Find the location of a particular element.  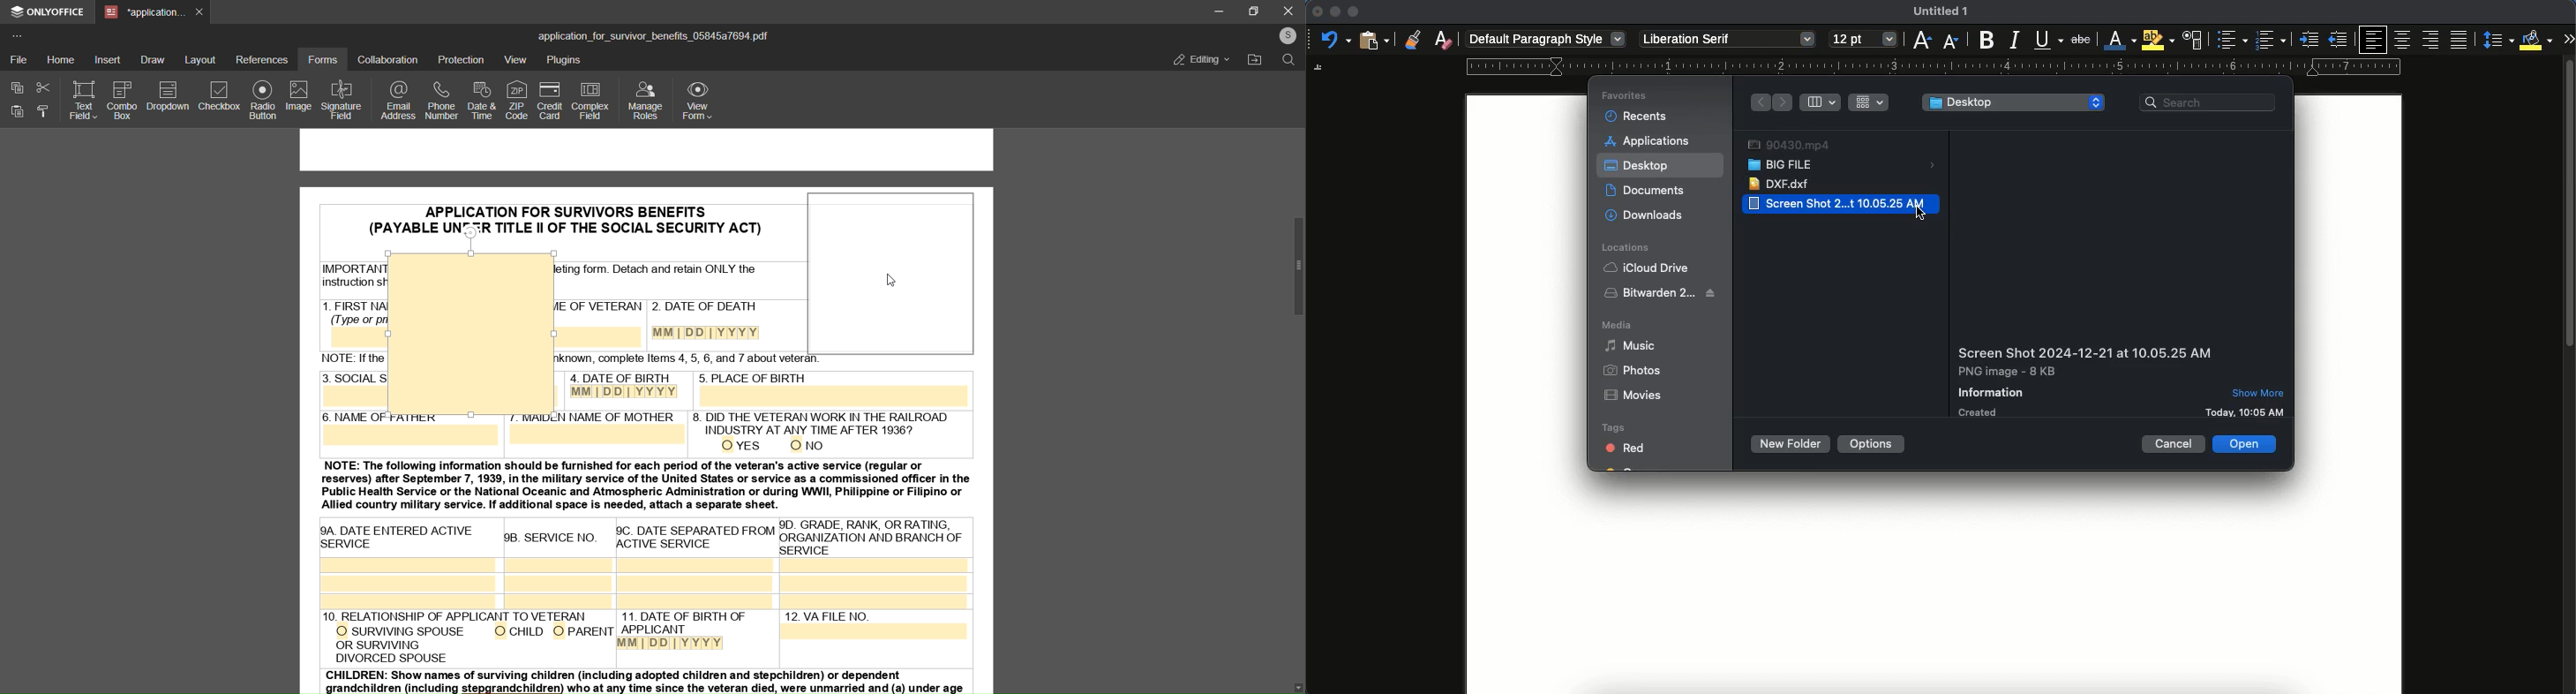

favorites is located at coordinates (1622, 96).